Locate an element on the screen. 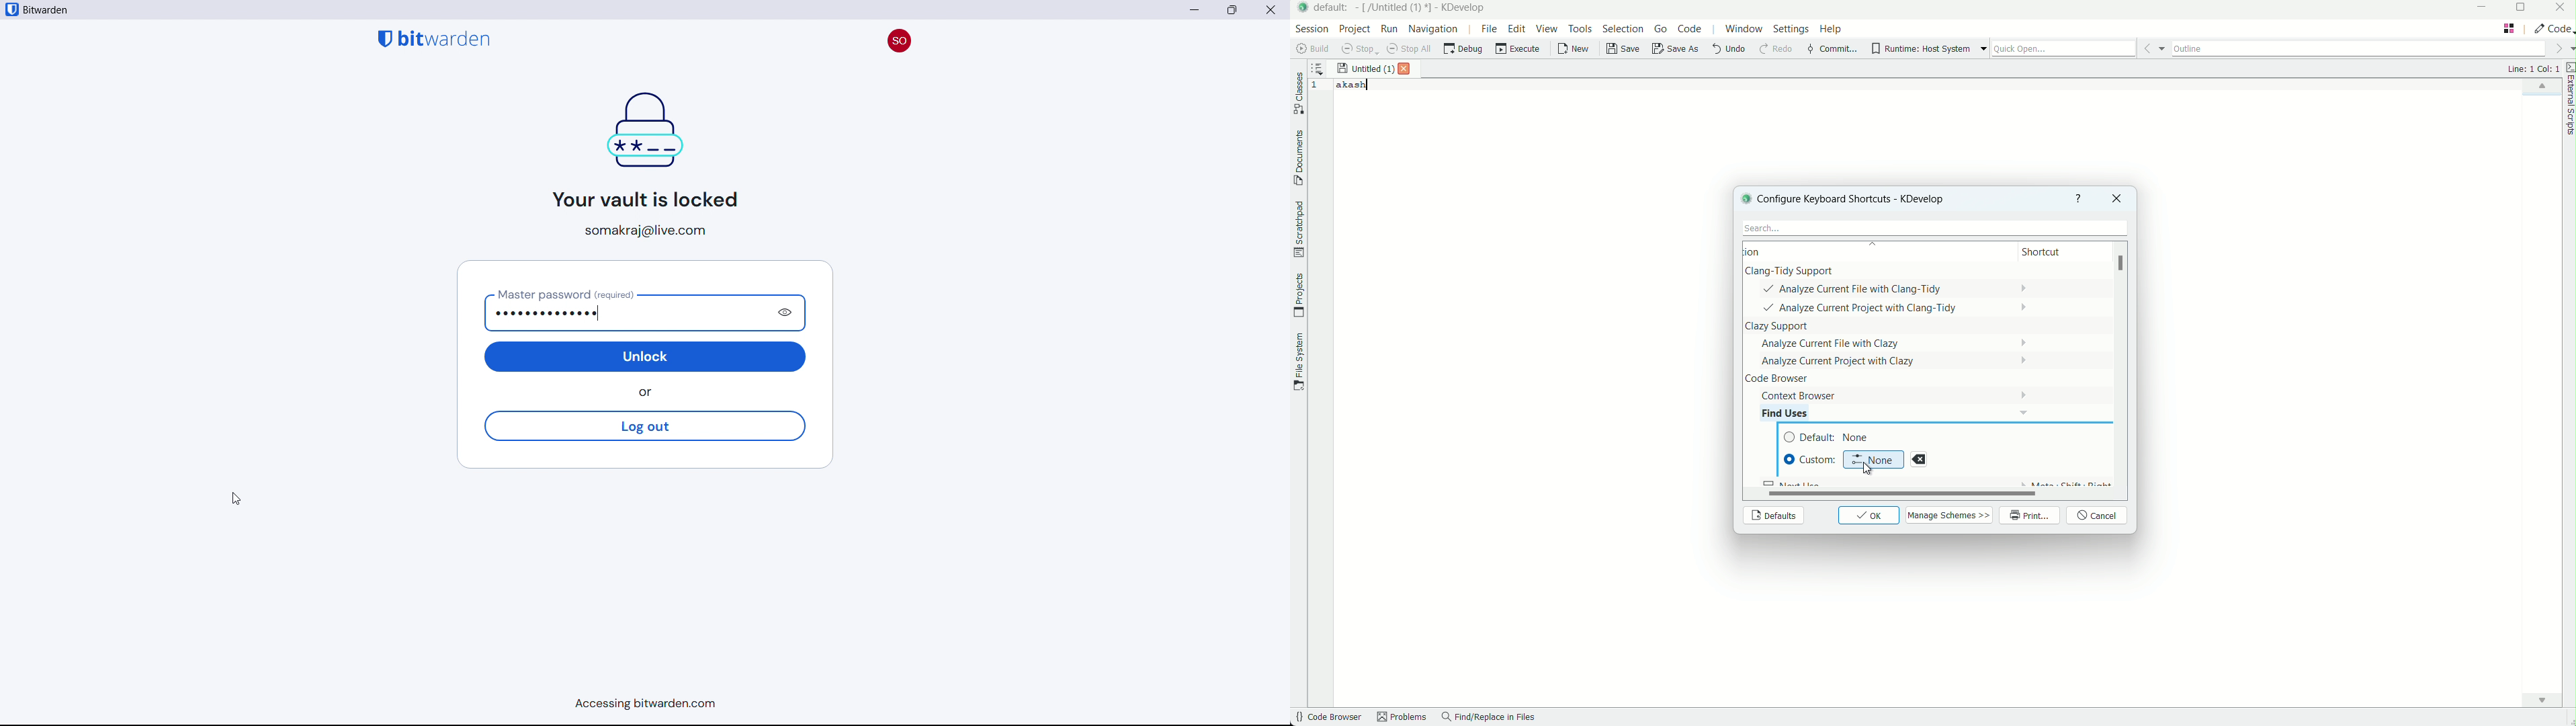 The width and height of the screenshot is (2576, 728). Email id of the account somakraj@live .com is located at coordinates (650, 231).